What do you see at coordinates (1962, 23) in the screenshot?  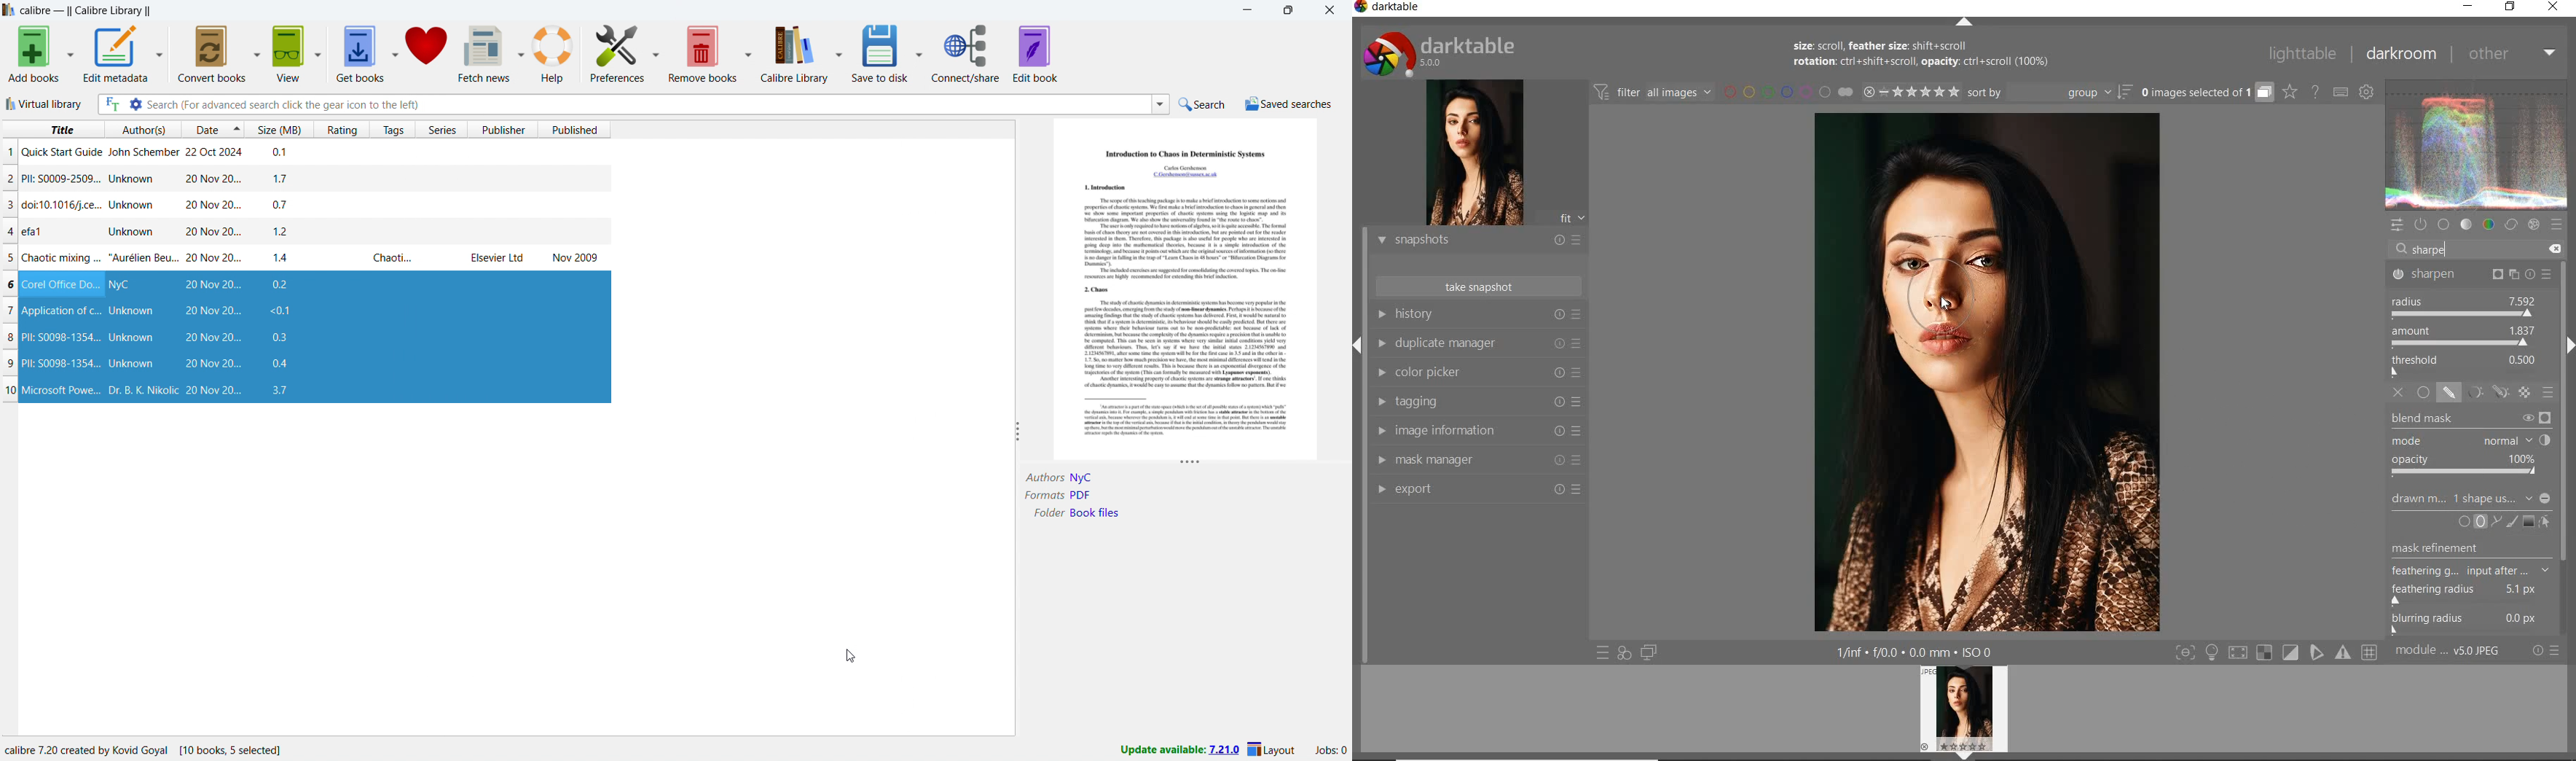 I see `EXPAND/COLLAPSE` at bounding box center [1962, 23].